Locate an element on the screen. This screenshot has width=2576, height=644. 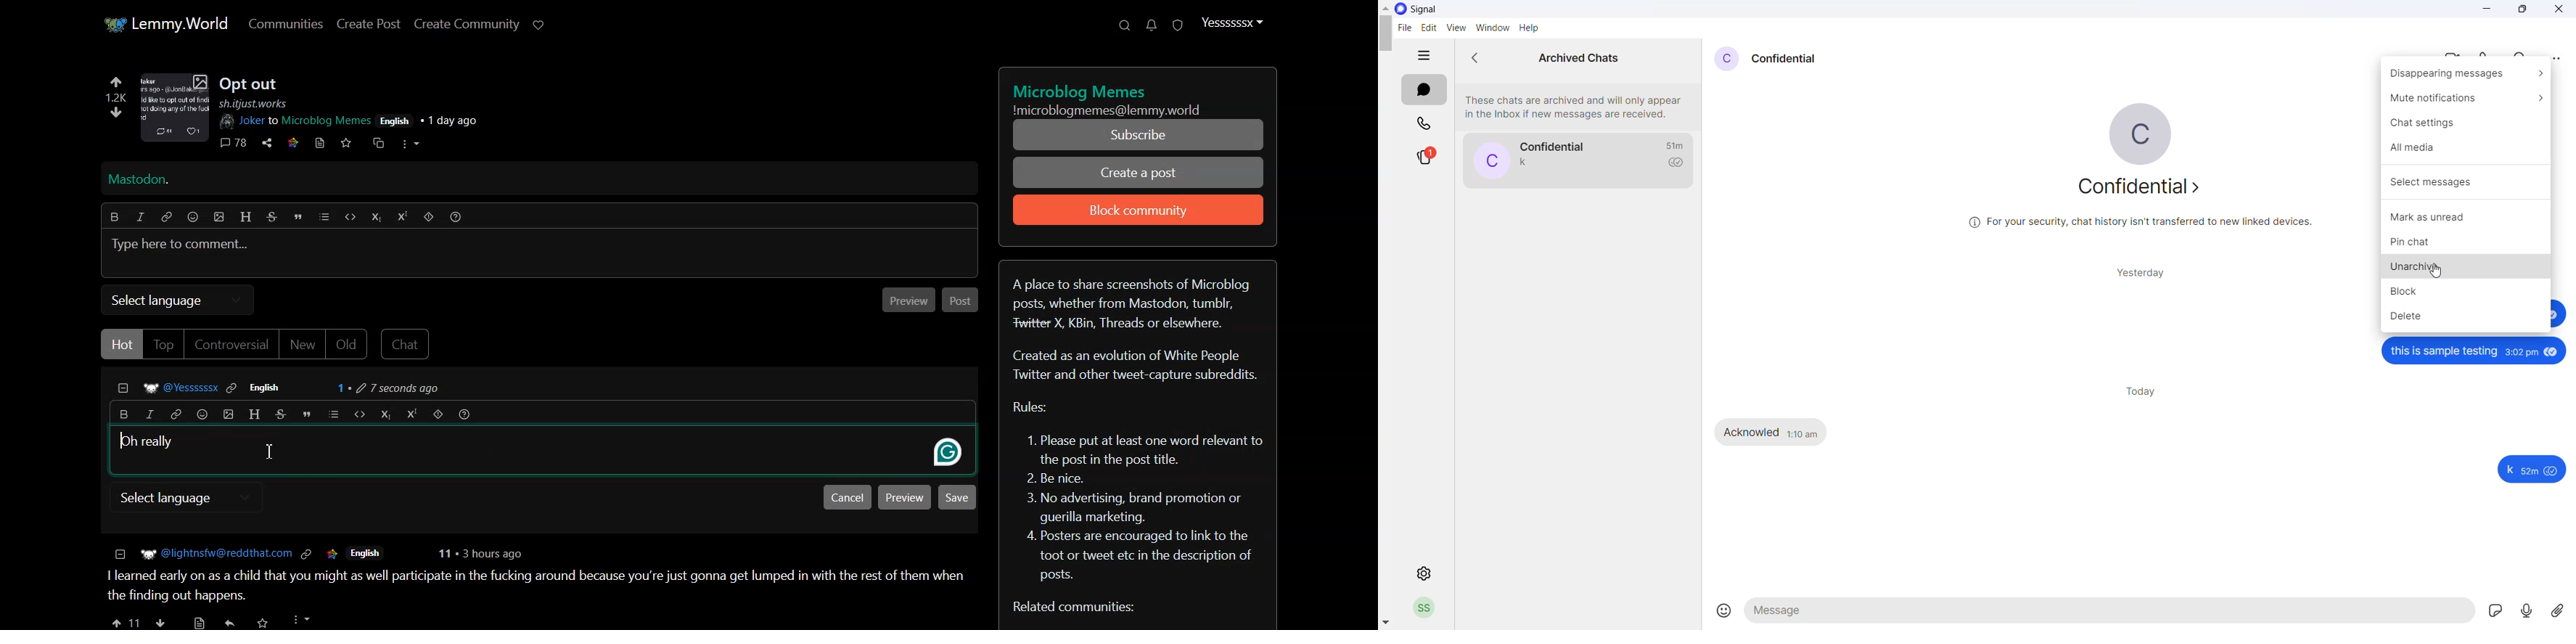
minimize is located at coordinates (2485, 10).